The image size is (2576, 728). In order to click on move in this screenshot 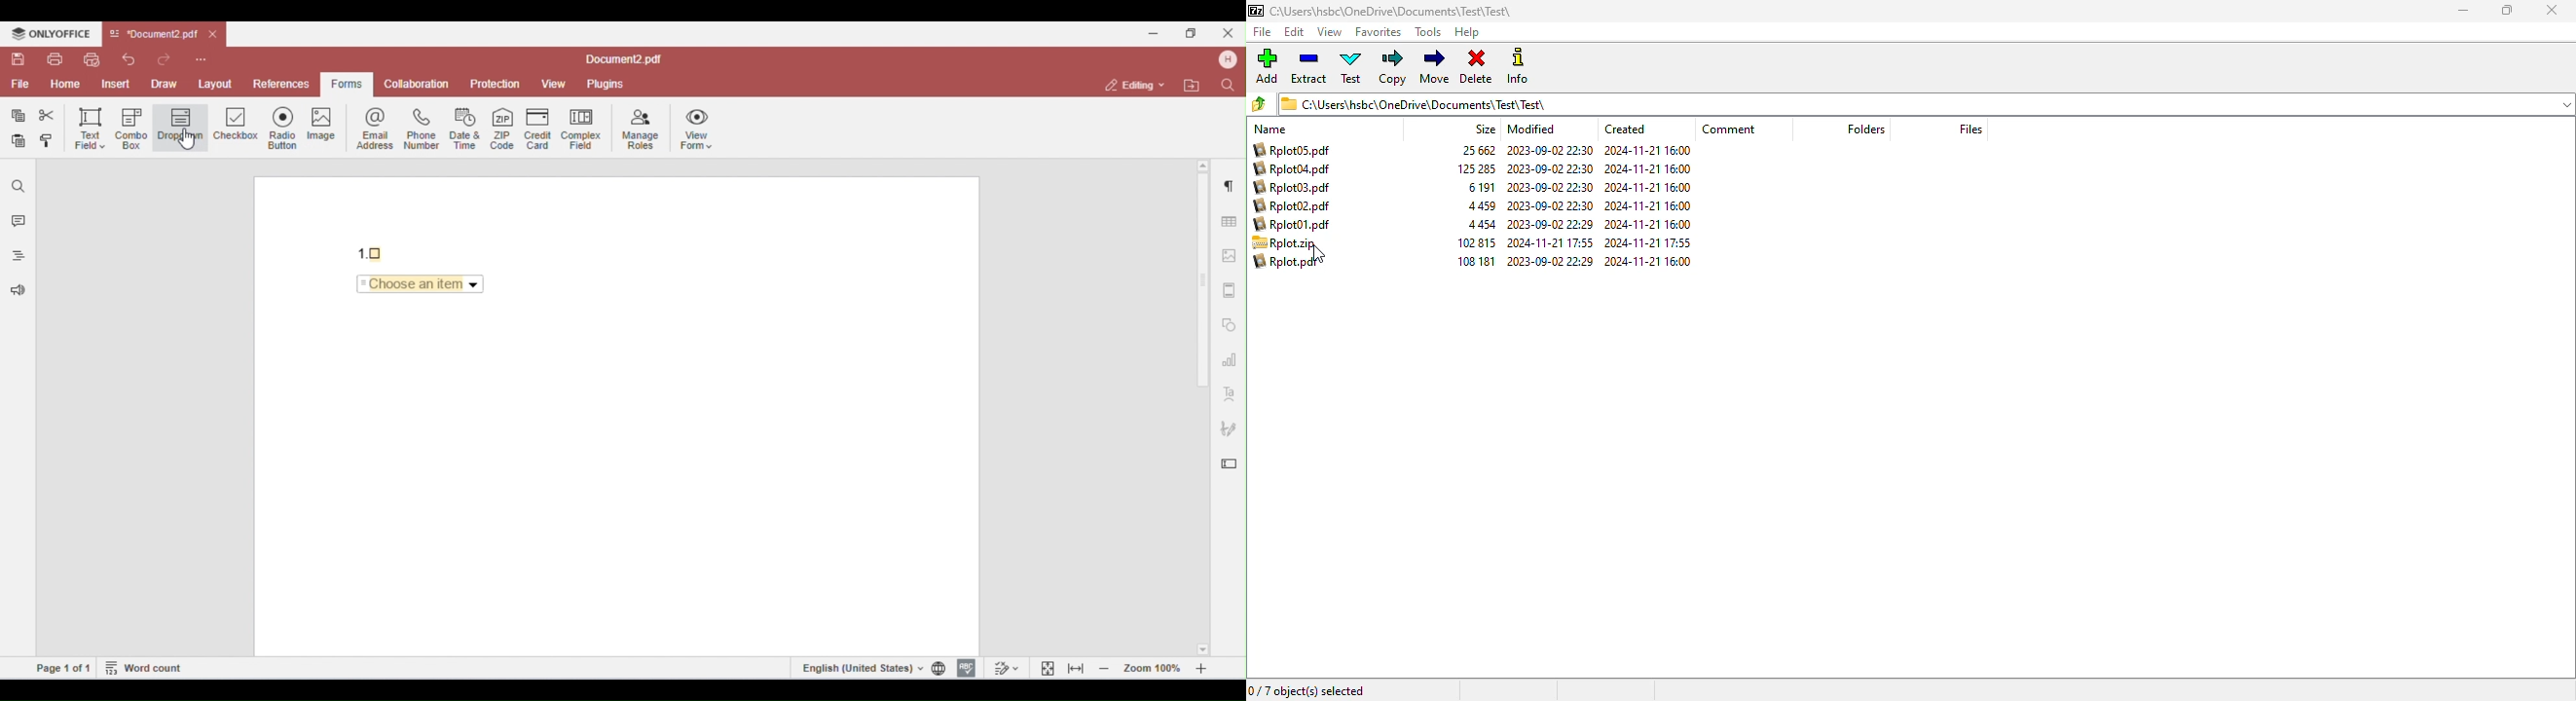, I will do `click(1435, 65)`.